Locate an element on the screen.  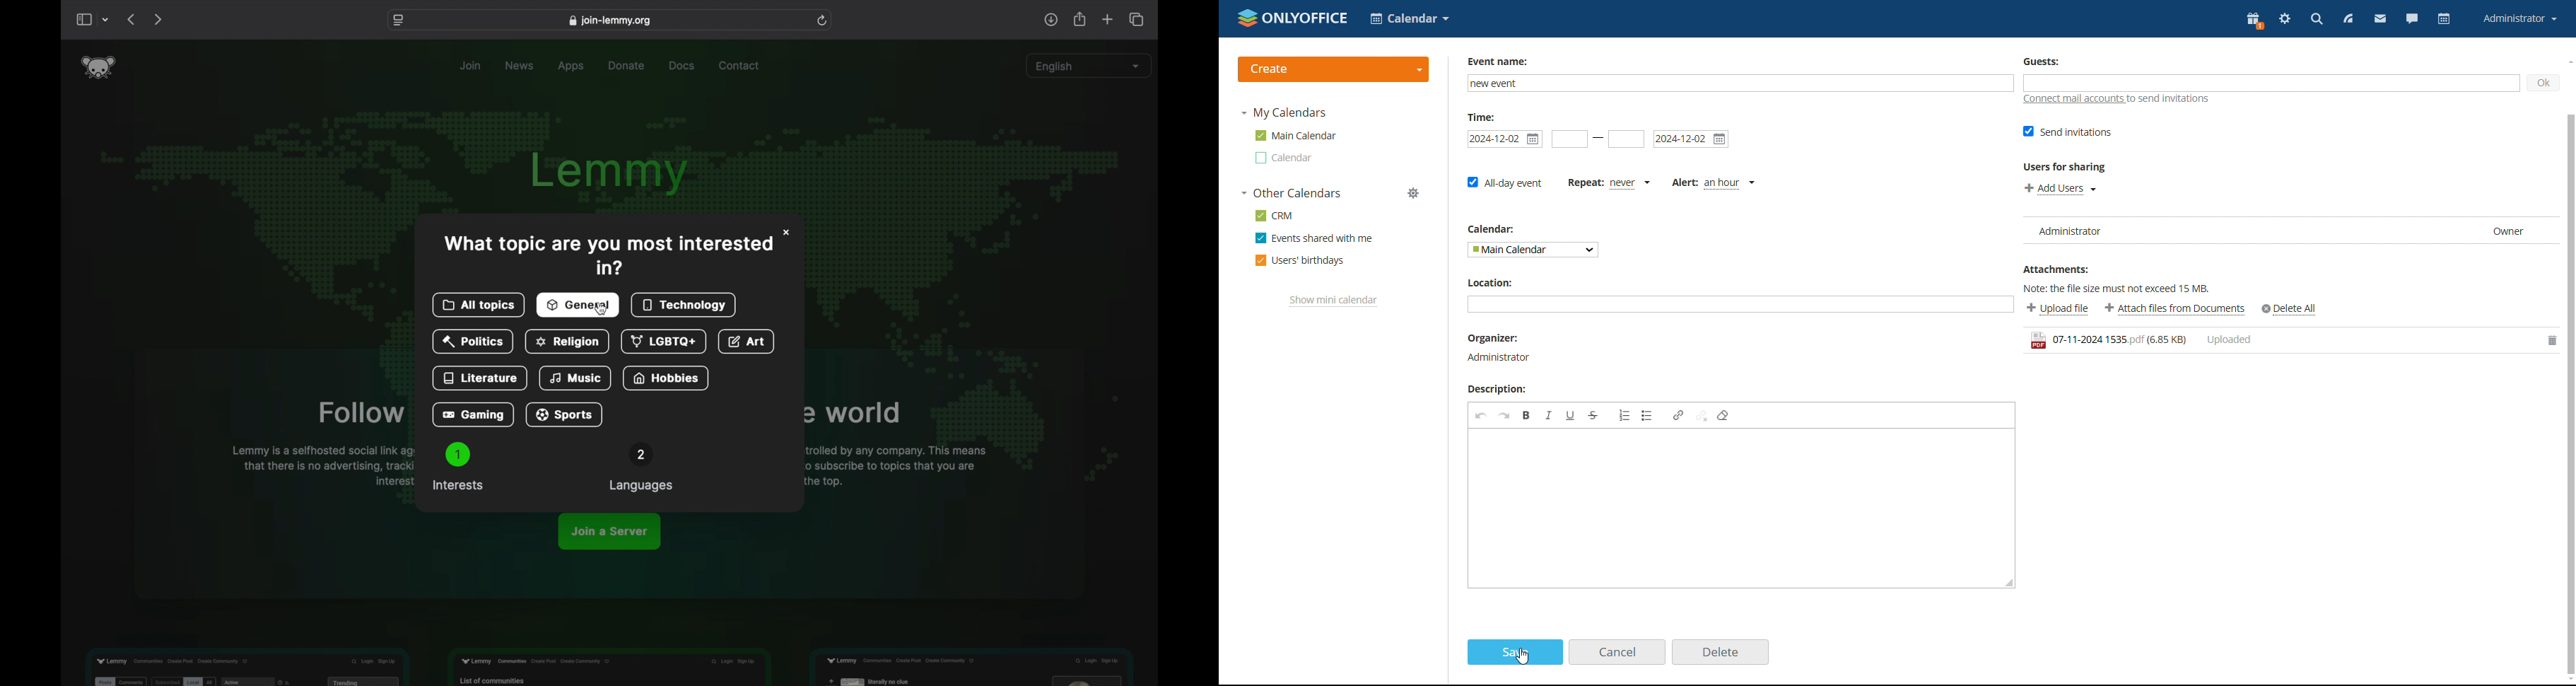
share is located at coordinates (1051, 20).